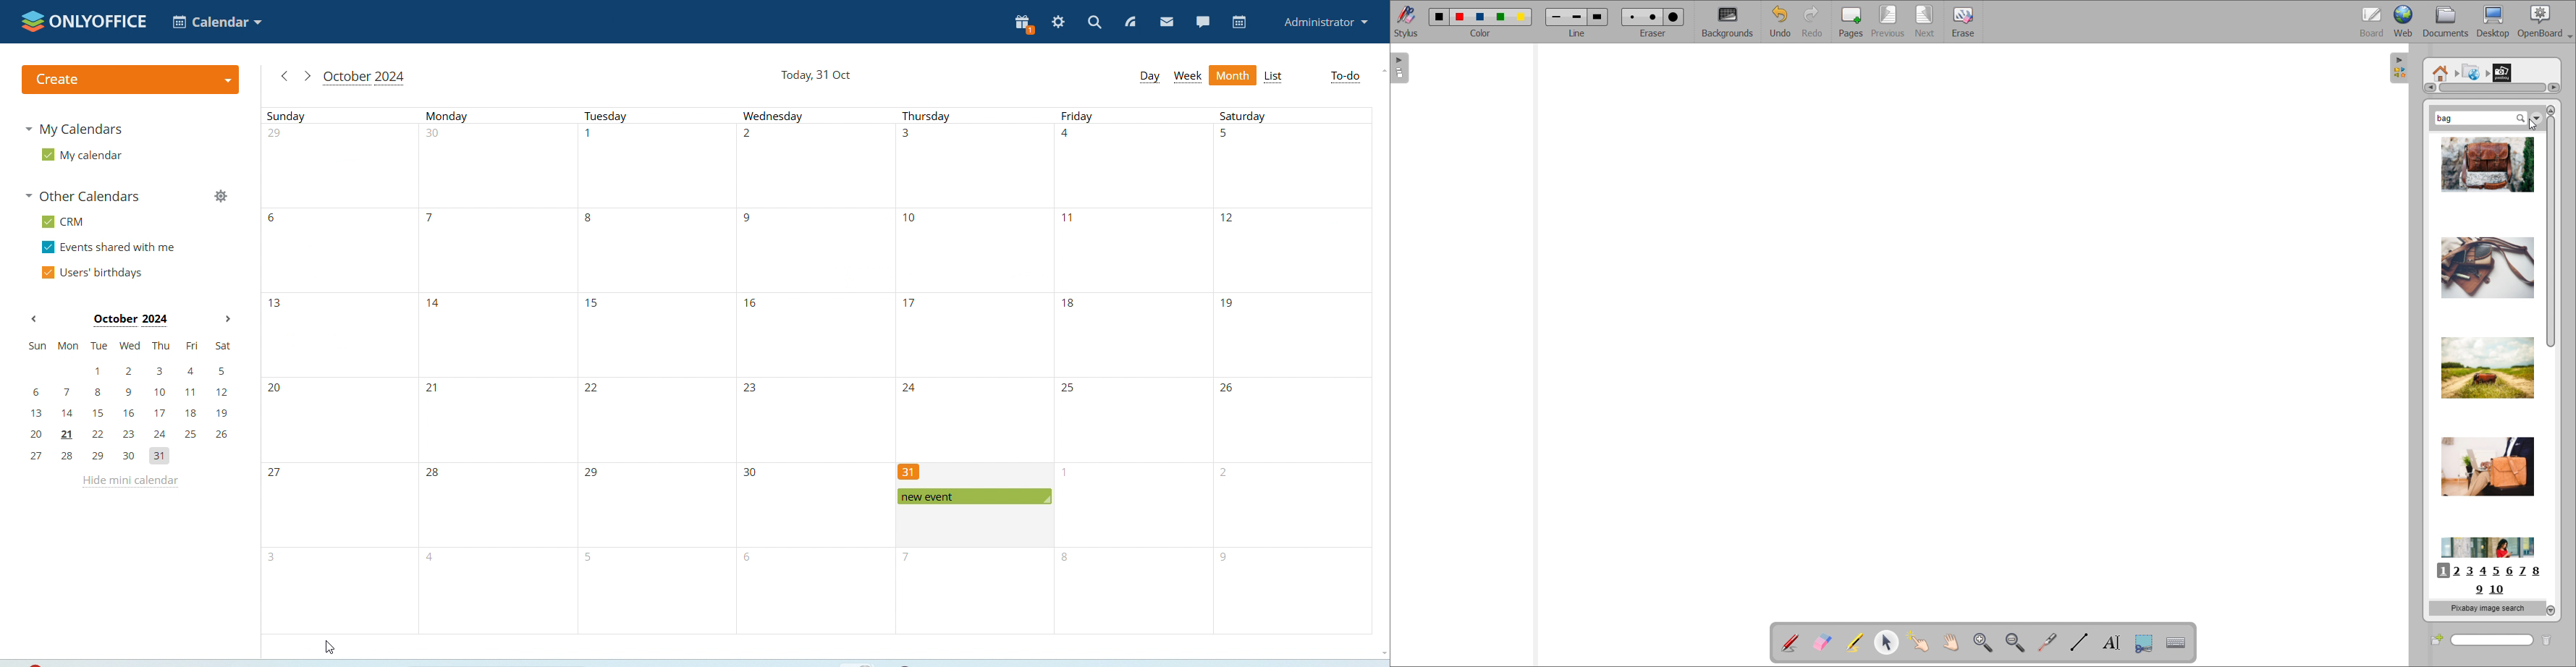 The width and height of the screenshot is (2576, 672). What do you see at coordinates (496, 371) in the screenshot?
I see `Mondays` at bounding box center [496, 371].